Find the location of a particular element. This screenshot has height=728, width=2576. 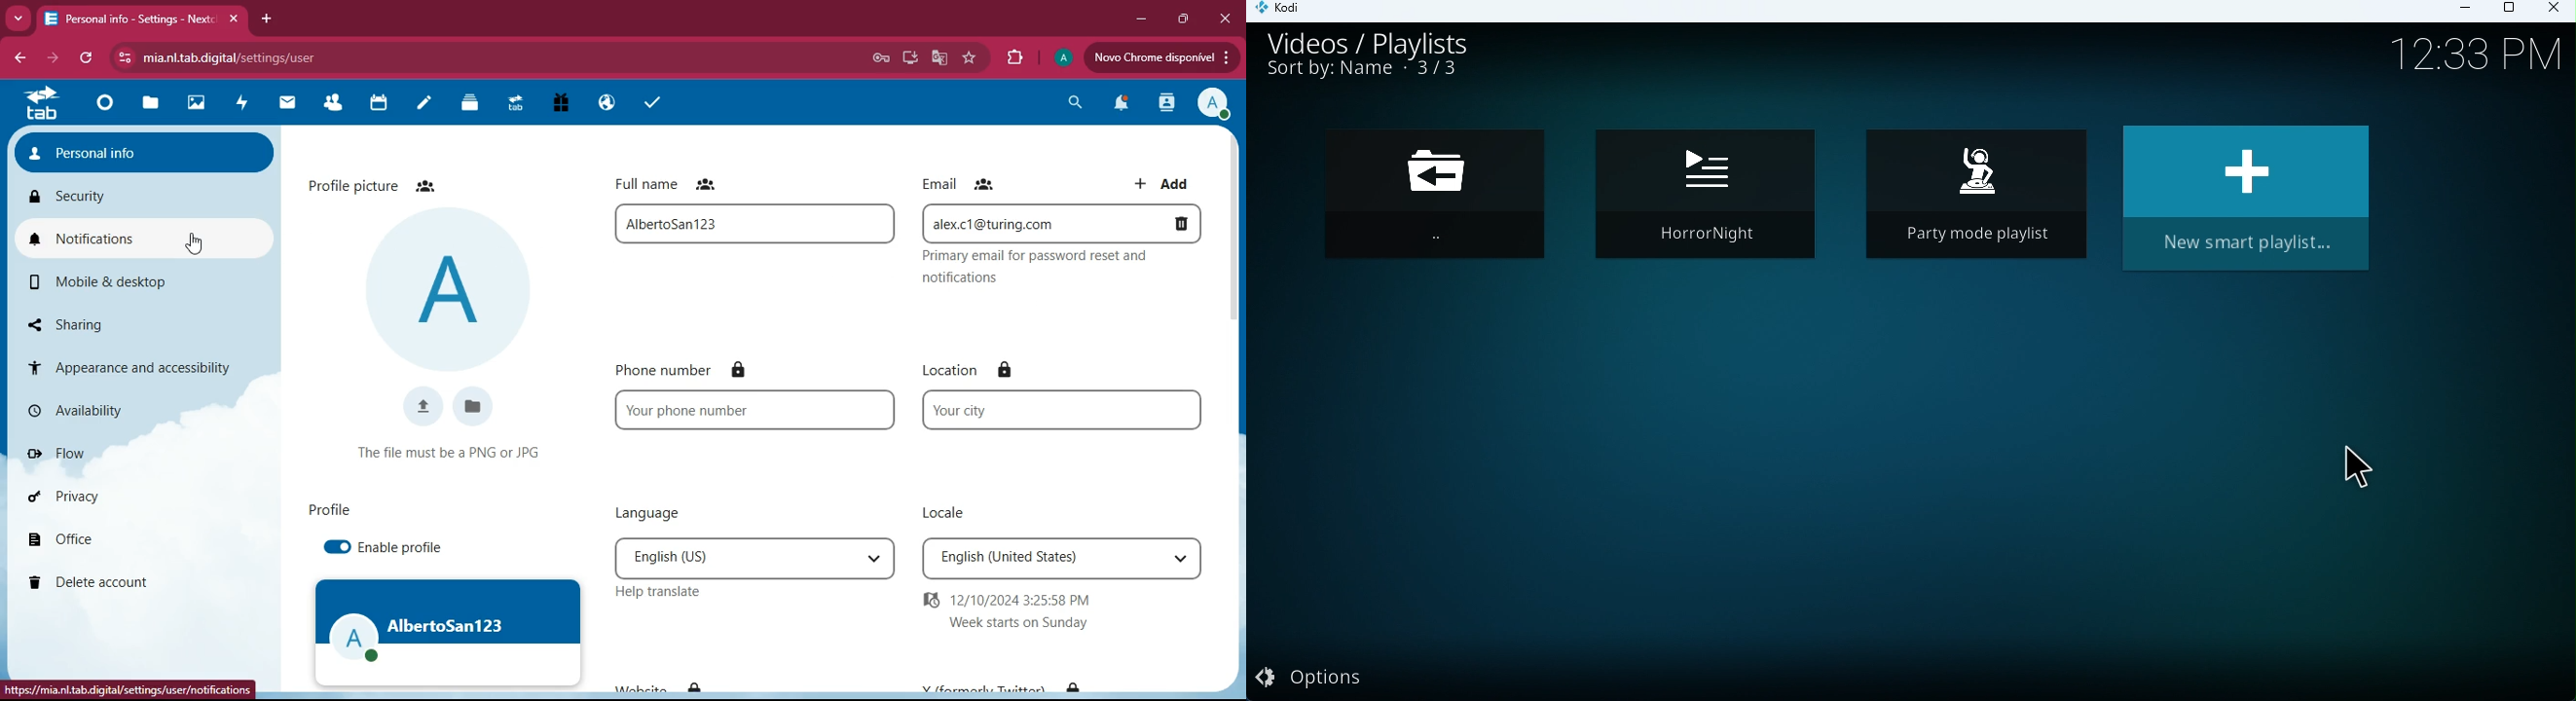

Browse is located at coordinates (1441, 197).